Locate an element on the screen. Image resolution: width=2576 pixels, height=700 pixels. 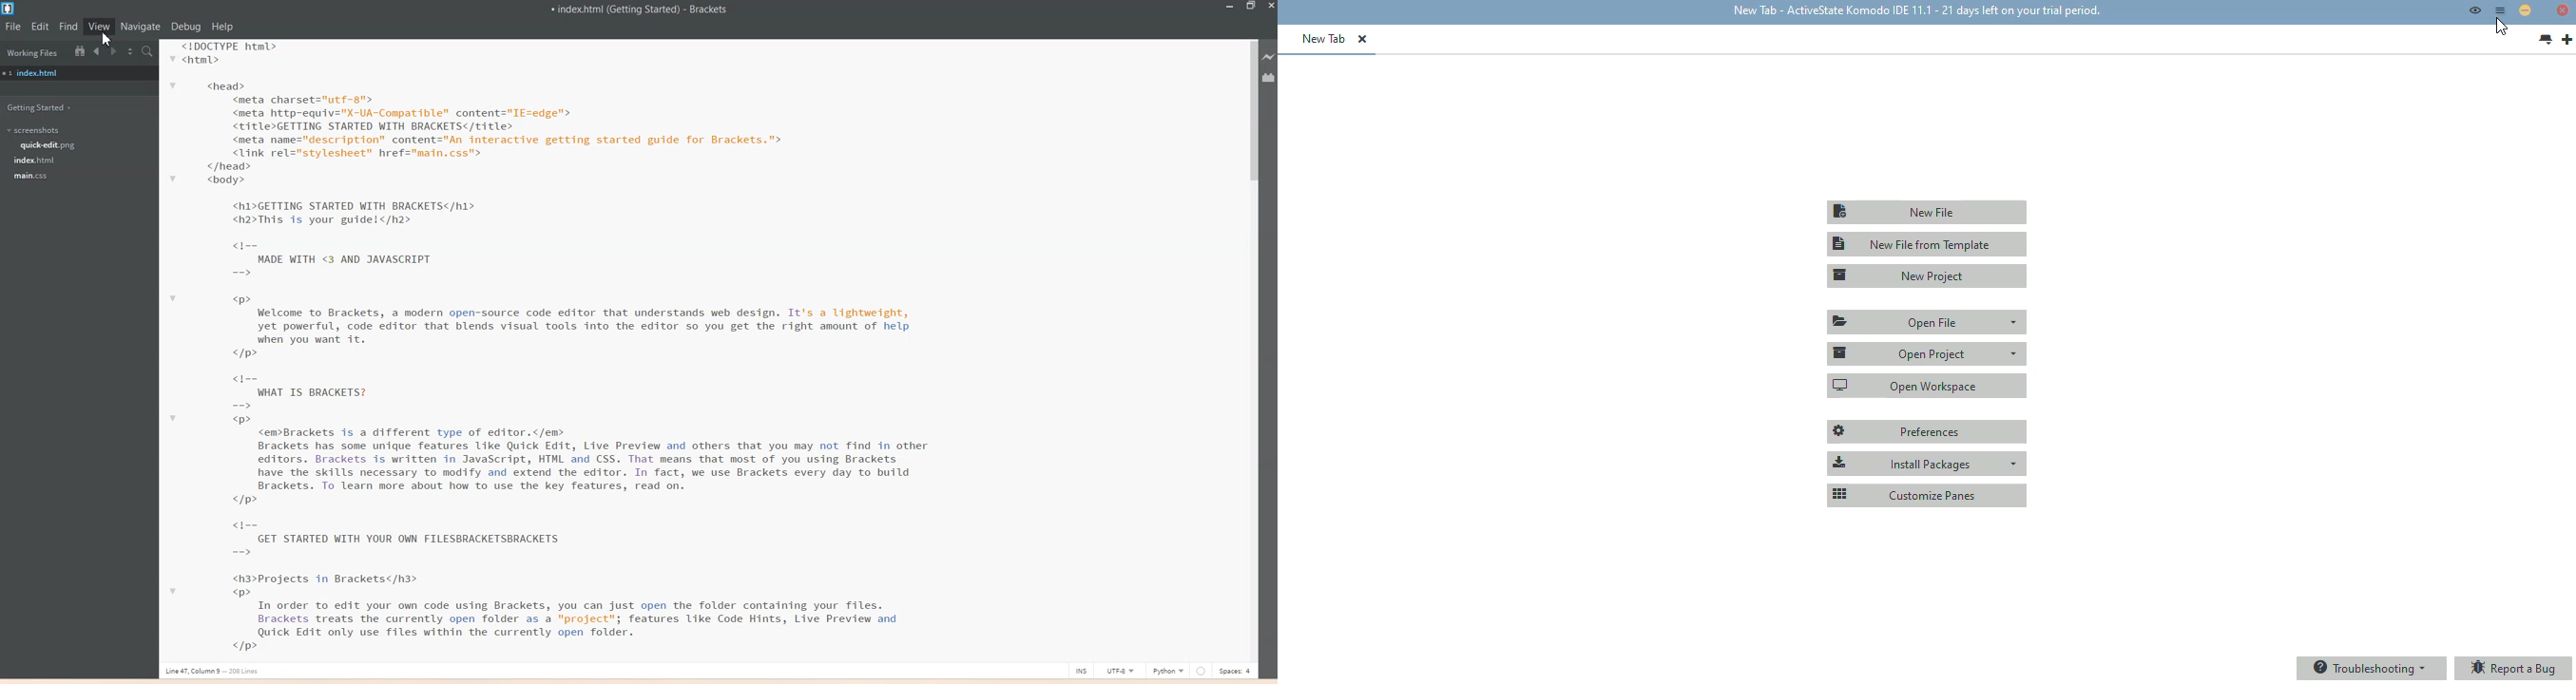
Find in Files is located at coordinates (148, 51).